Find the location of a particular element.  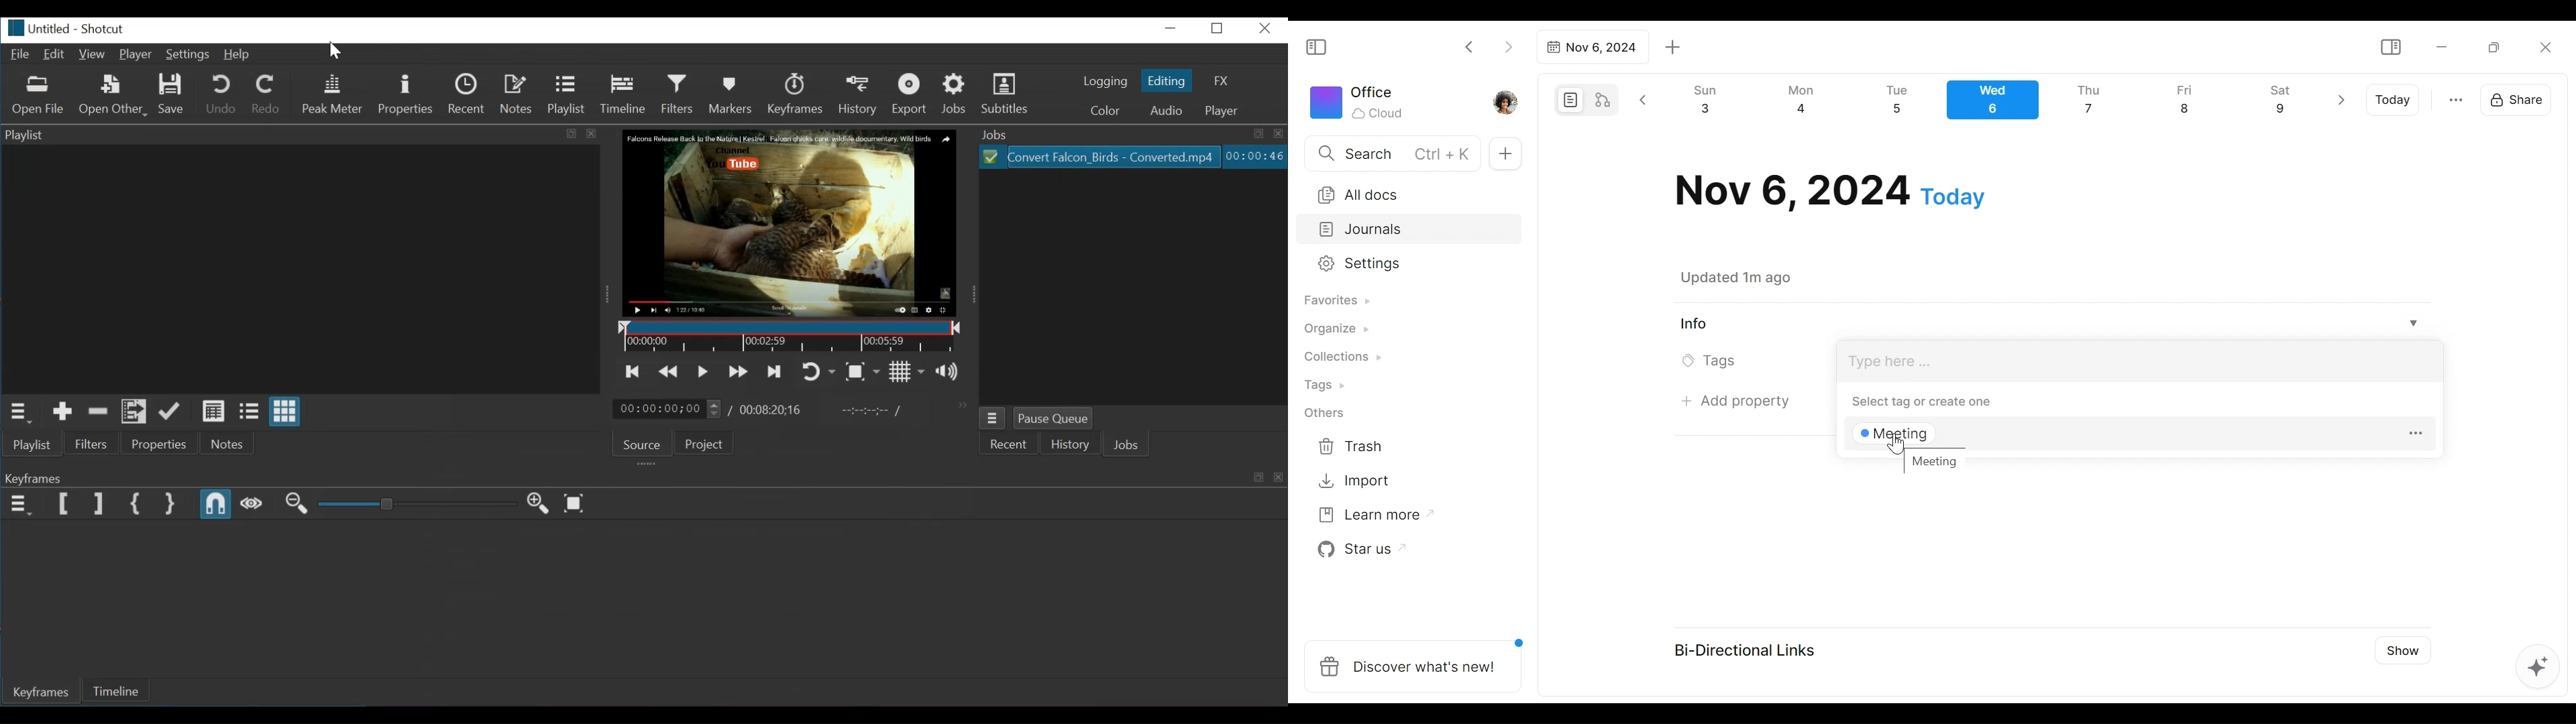

Recent is located at coordinates (1010, 444).